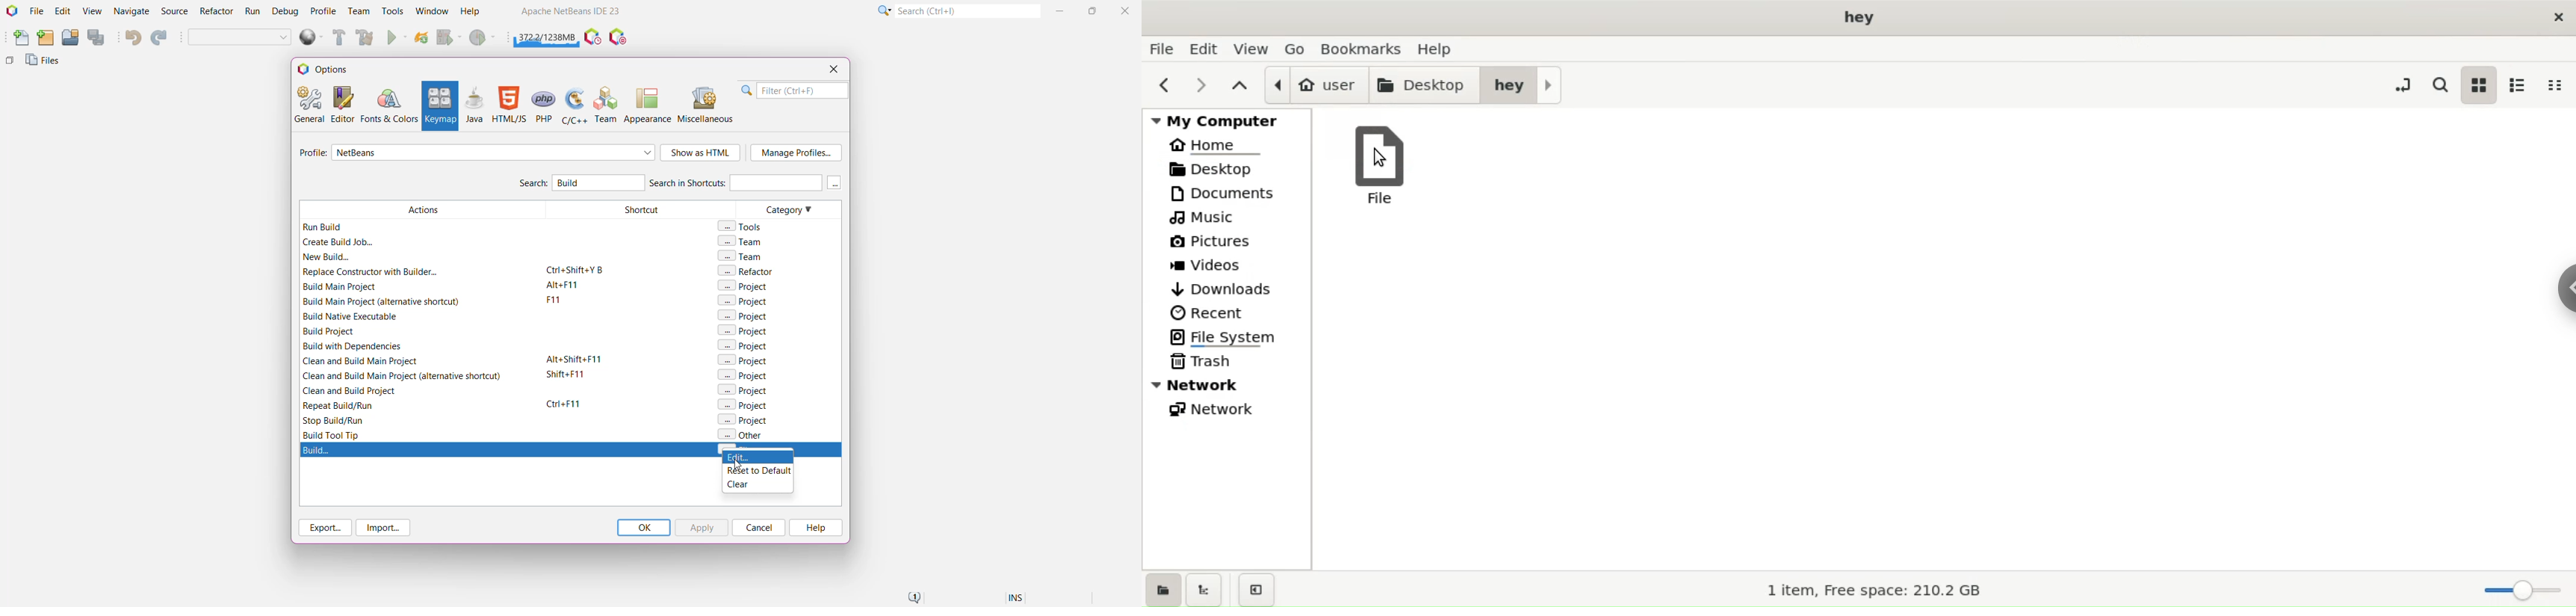  I want to click on Pause I/O Checks, so click(619, 37).